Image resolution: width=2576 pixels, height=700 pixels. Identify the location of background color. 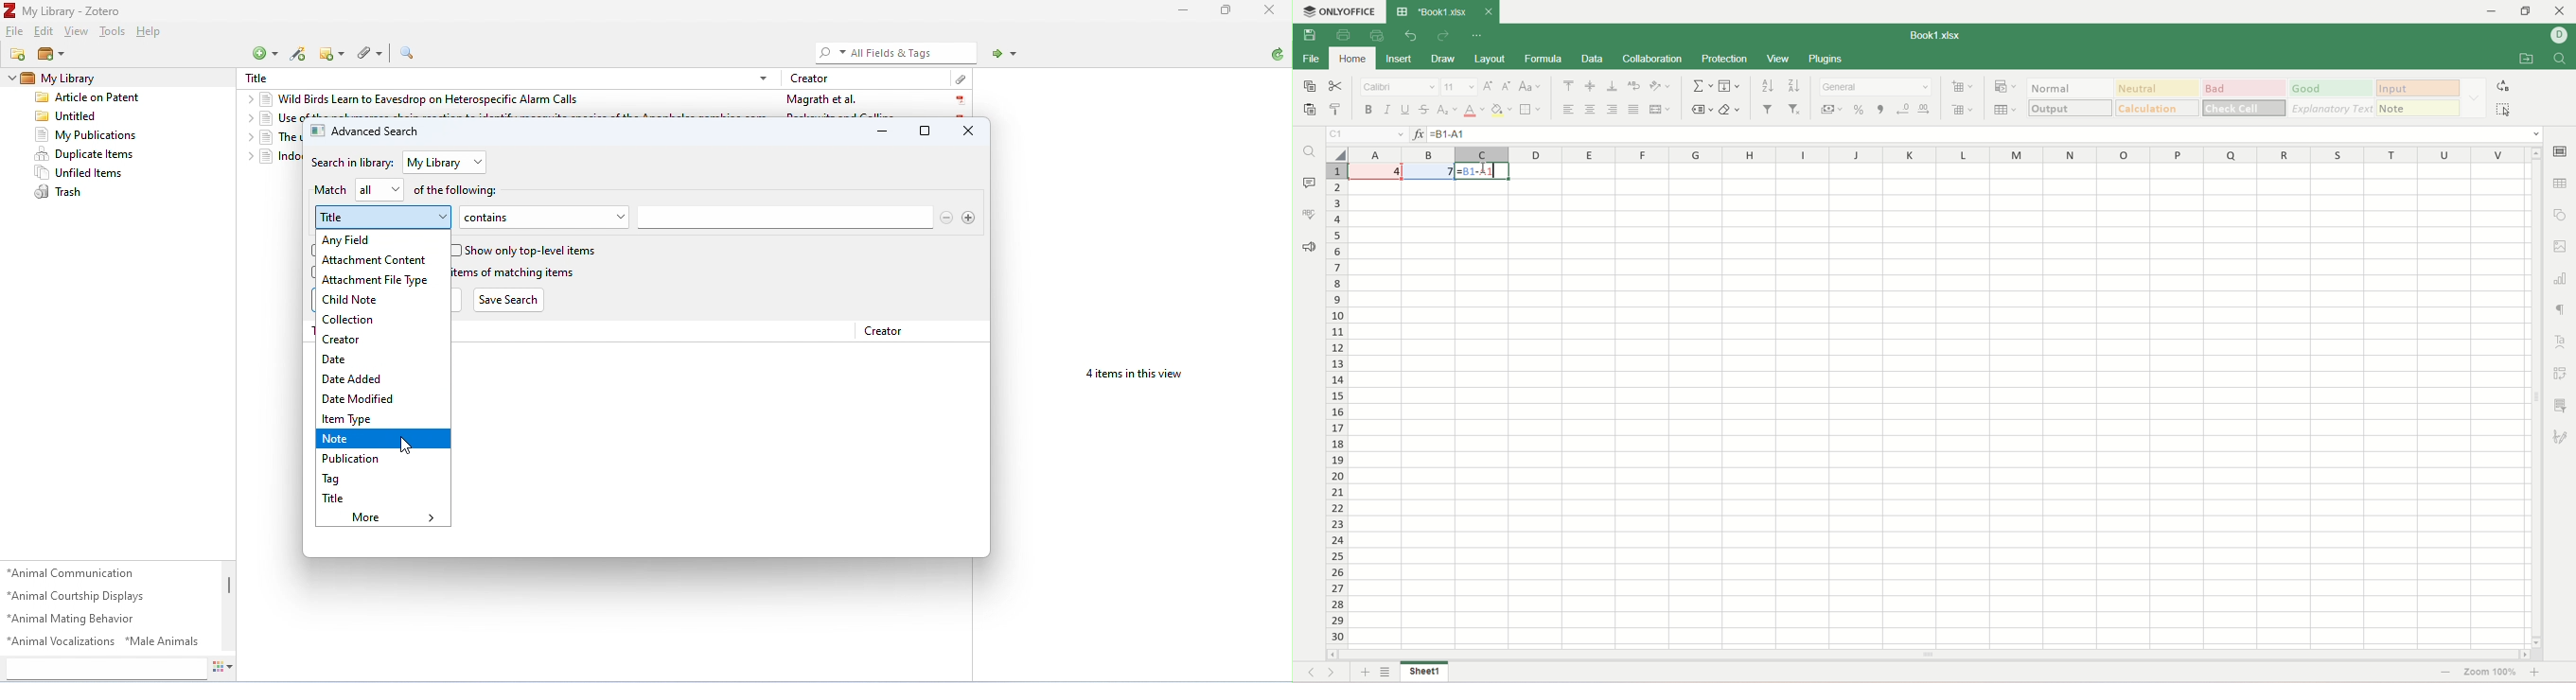
(1501, 109).